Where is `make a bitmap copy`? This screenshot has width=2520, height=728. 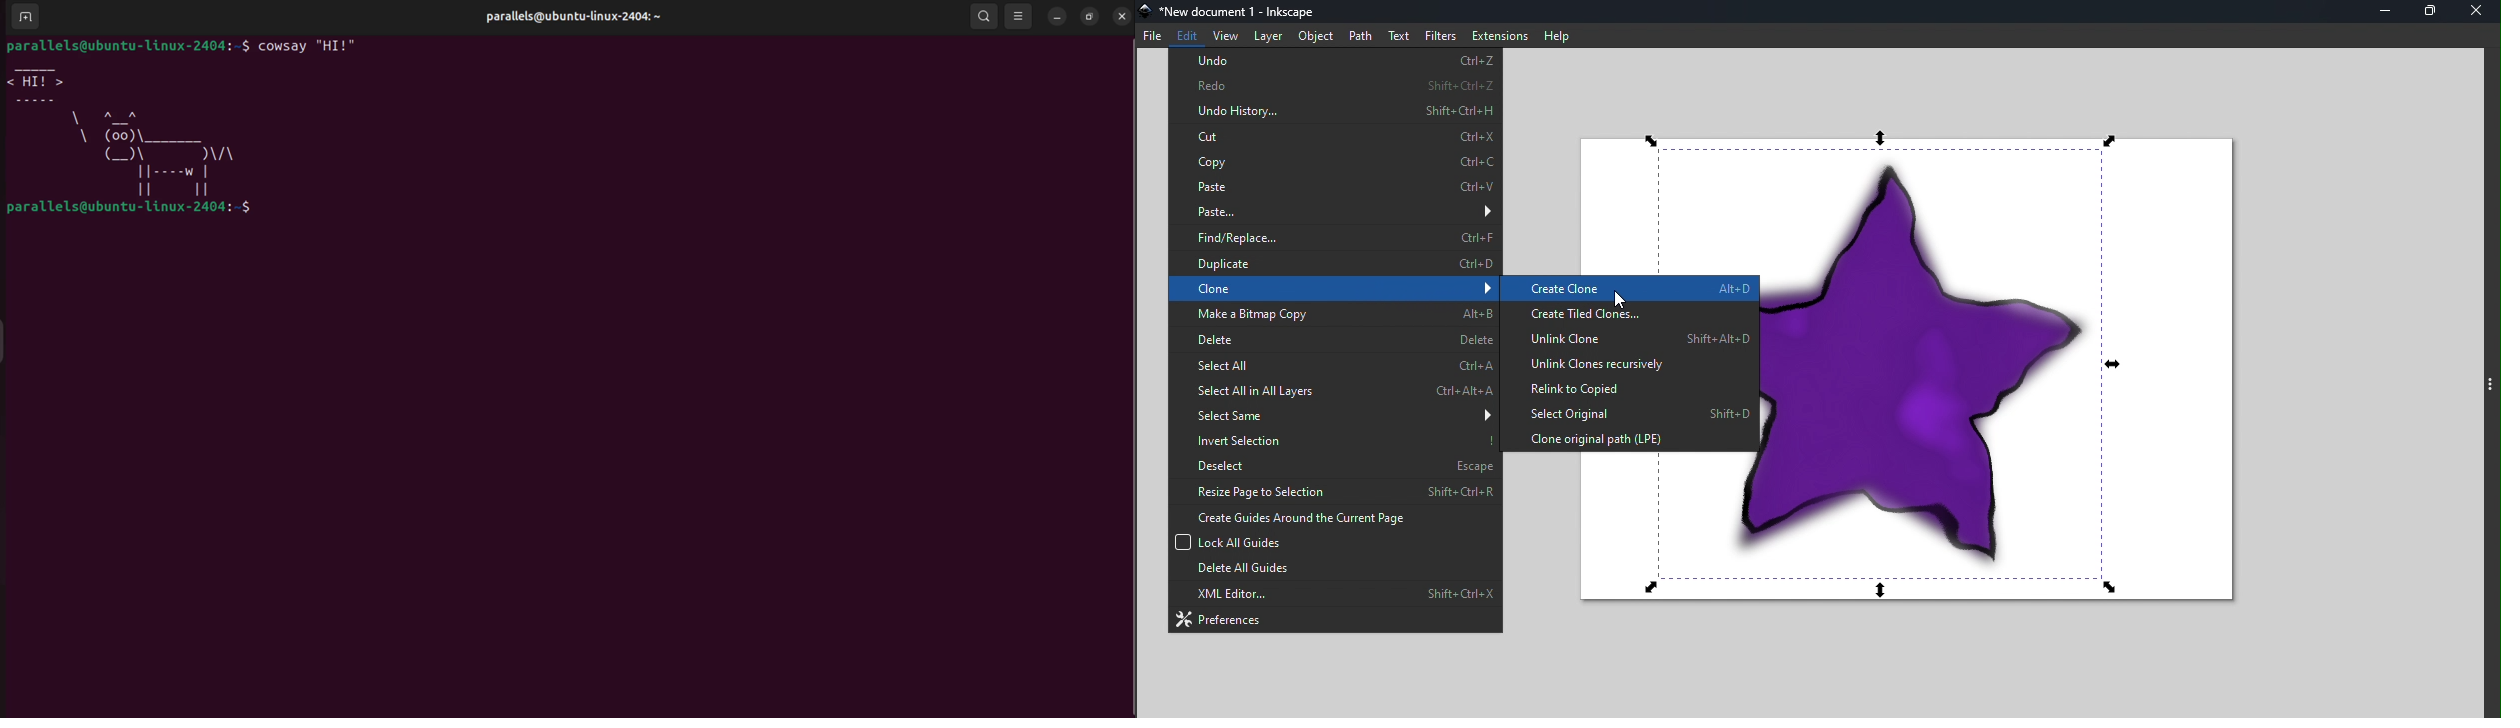 make a bitmap copy is located at coordinates (1334, 313).